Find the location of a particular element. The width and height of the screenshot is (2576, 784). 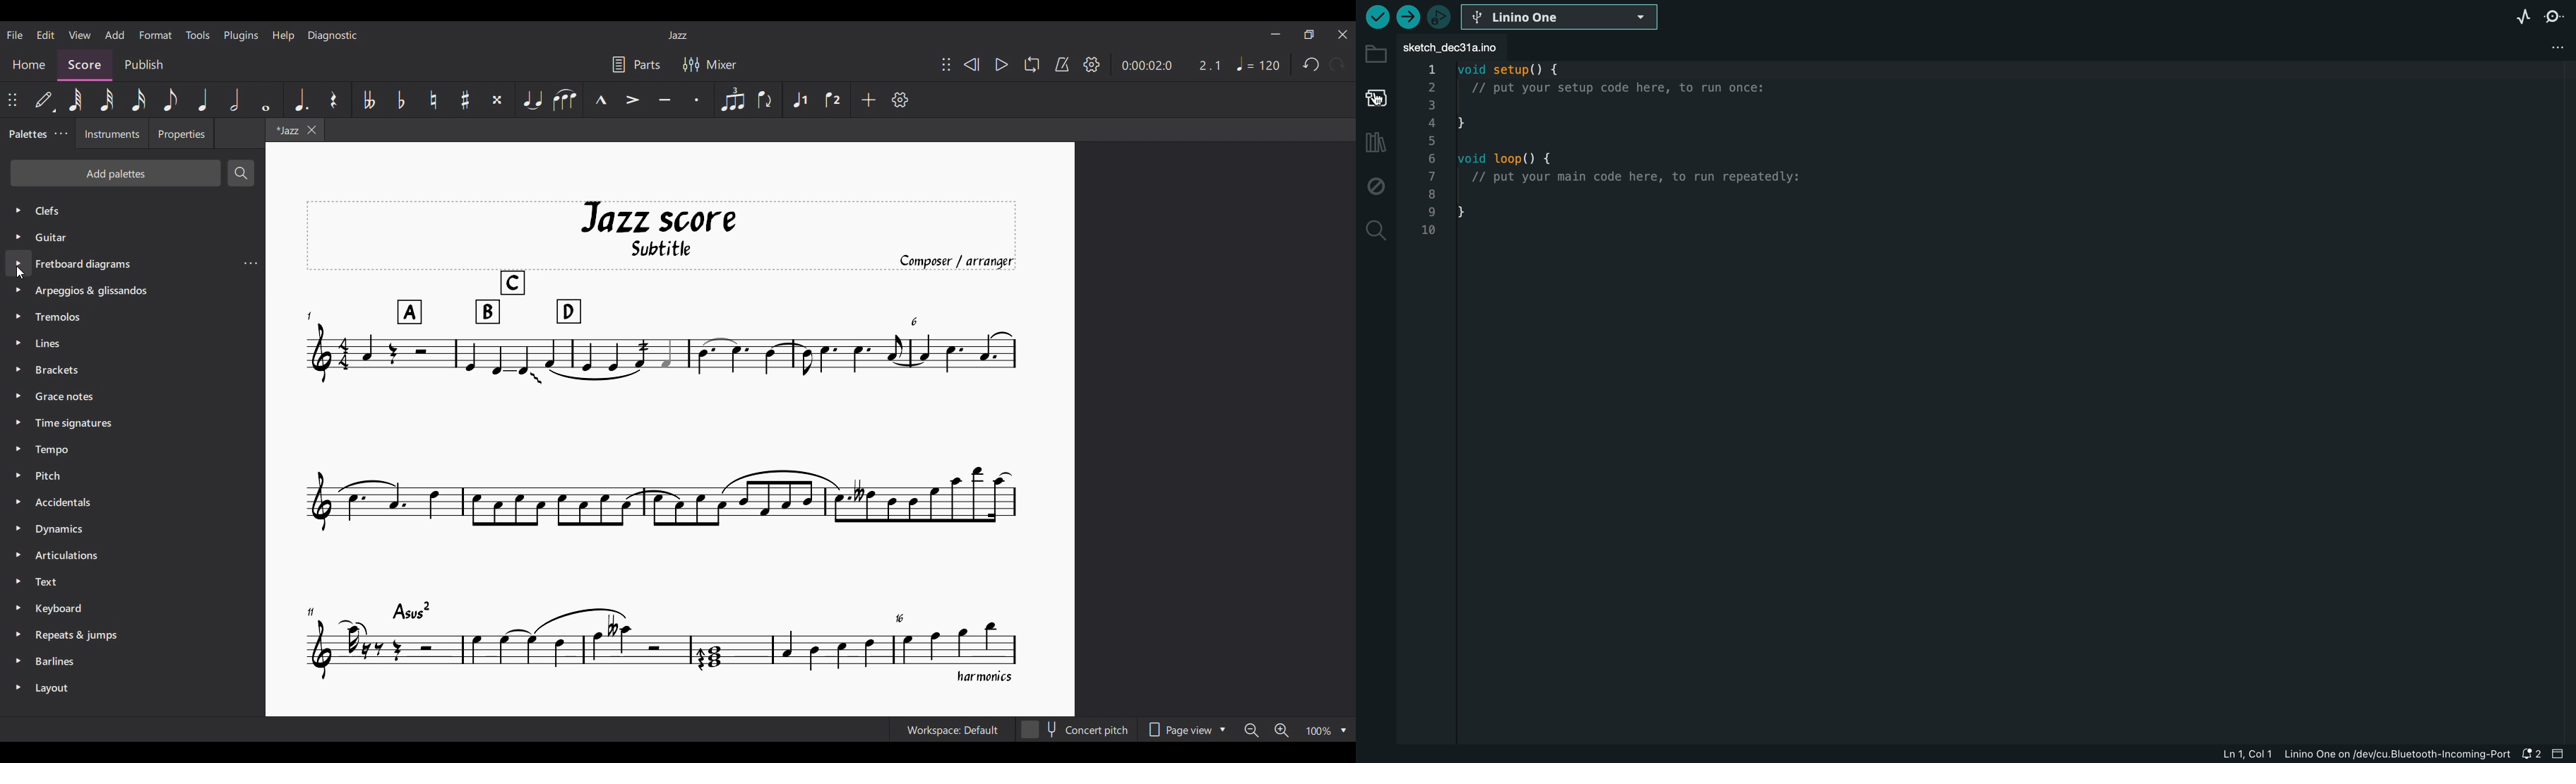

Current workspace setting is located at coordinates (953, 729).